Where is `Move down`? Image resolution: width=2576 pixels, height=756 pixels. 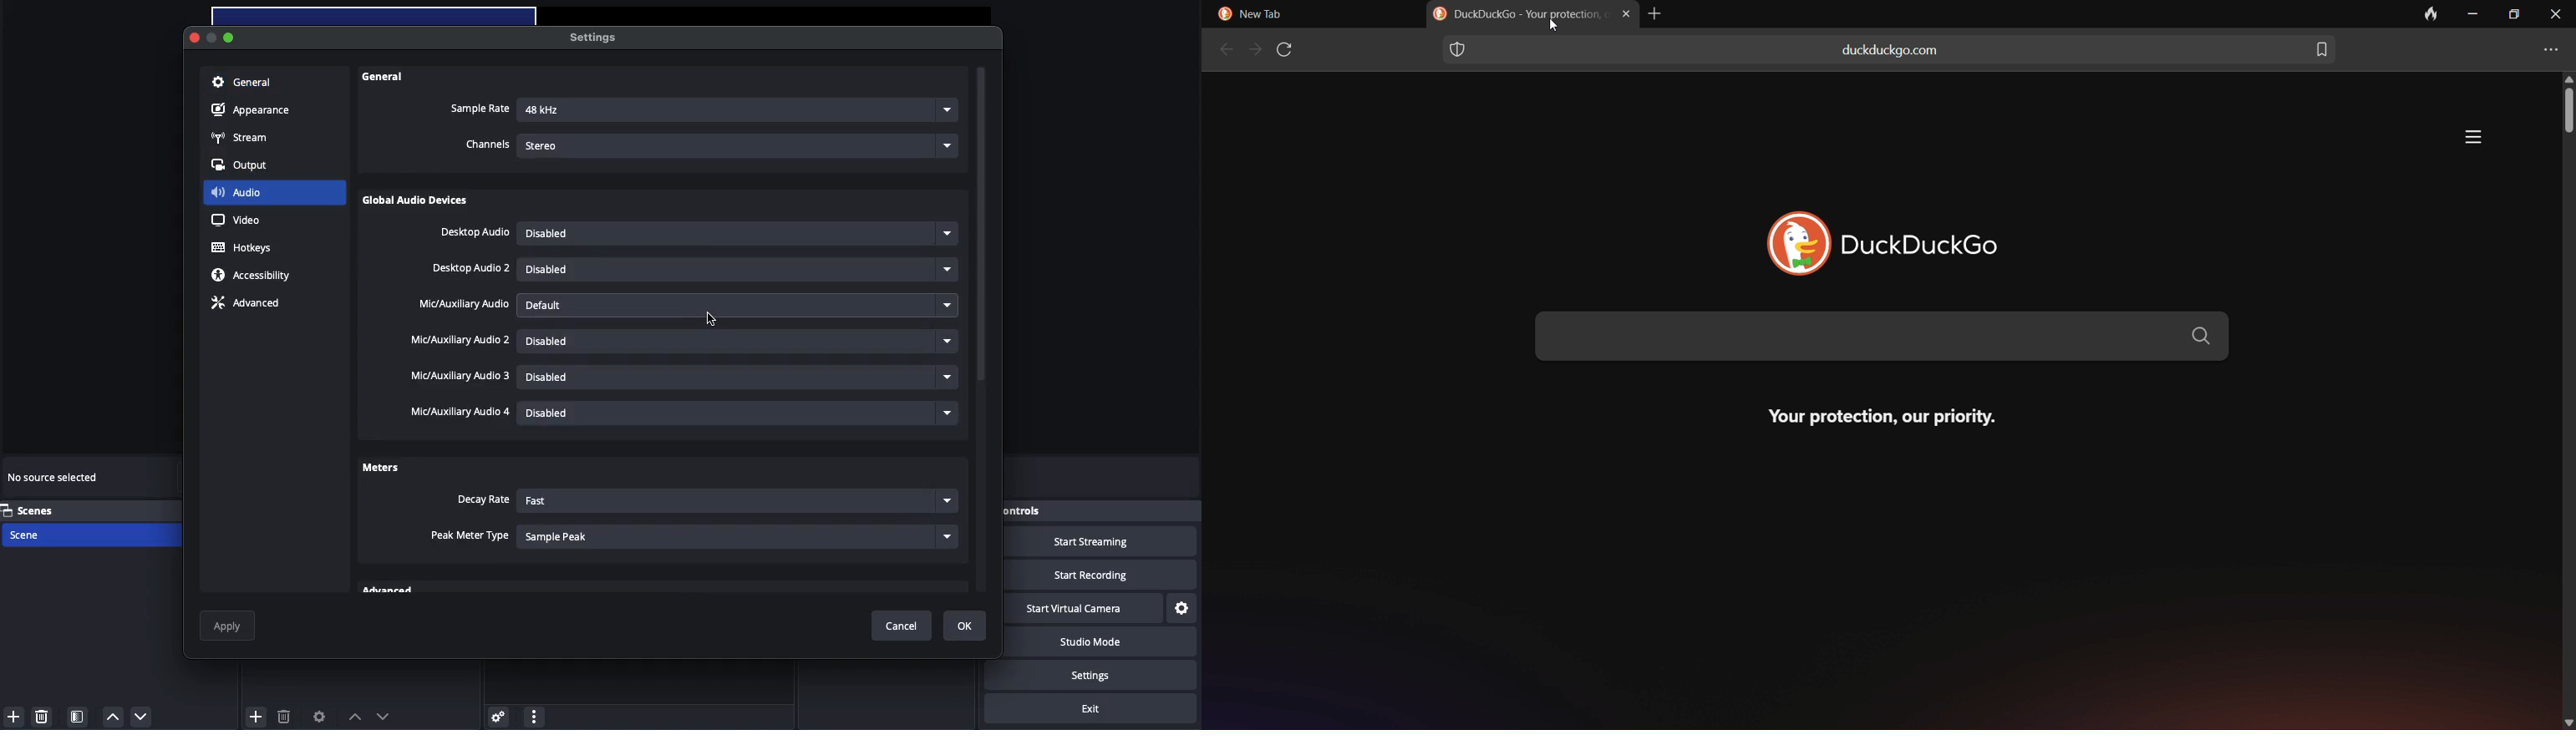 Move down is located at coordinates (383, 716).